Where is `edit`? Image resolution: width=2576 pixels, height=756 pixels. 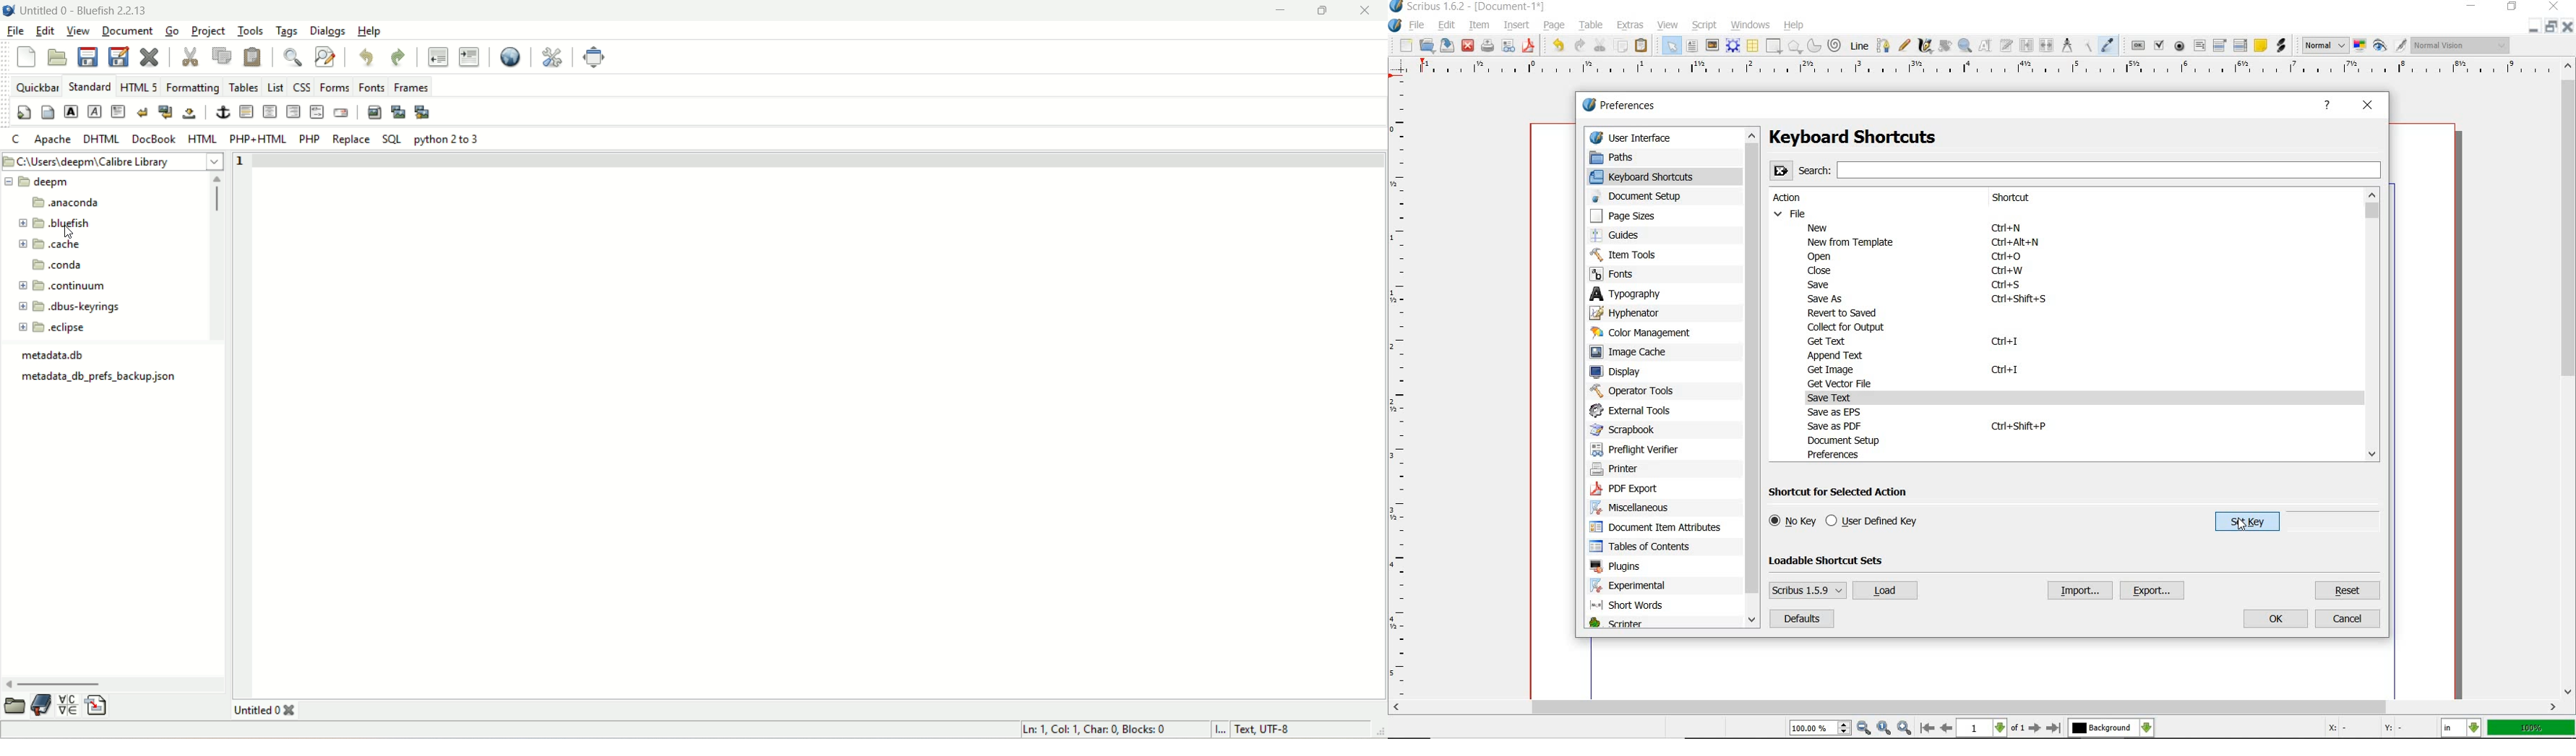
edit is located at coordinates (44, 32).